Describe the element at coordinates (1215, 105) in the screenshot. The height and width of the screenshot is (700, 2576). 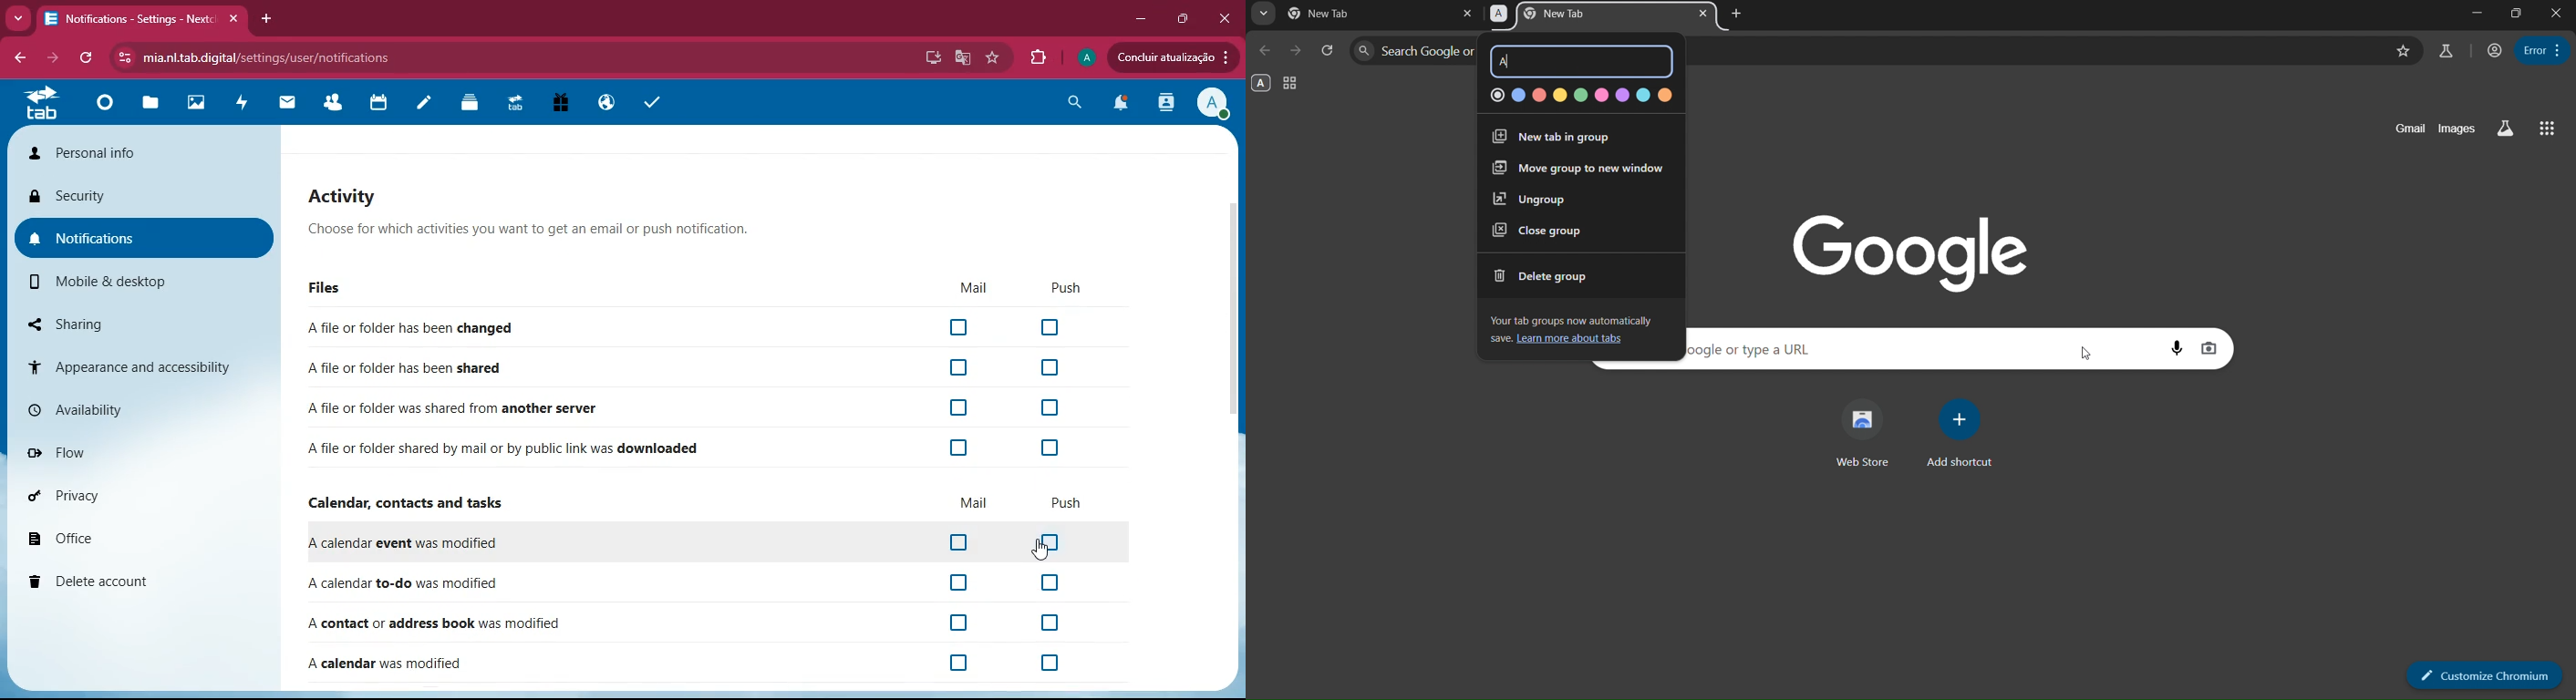
I see `View Profile` at that location.